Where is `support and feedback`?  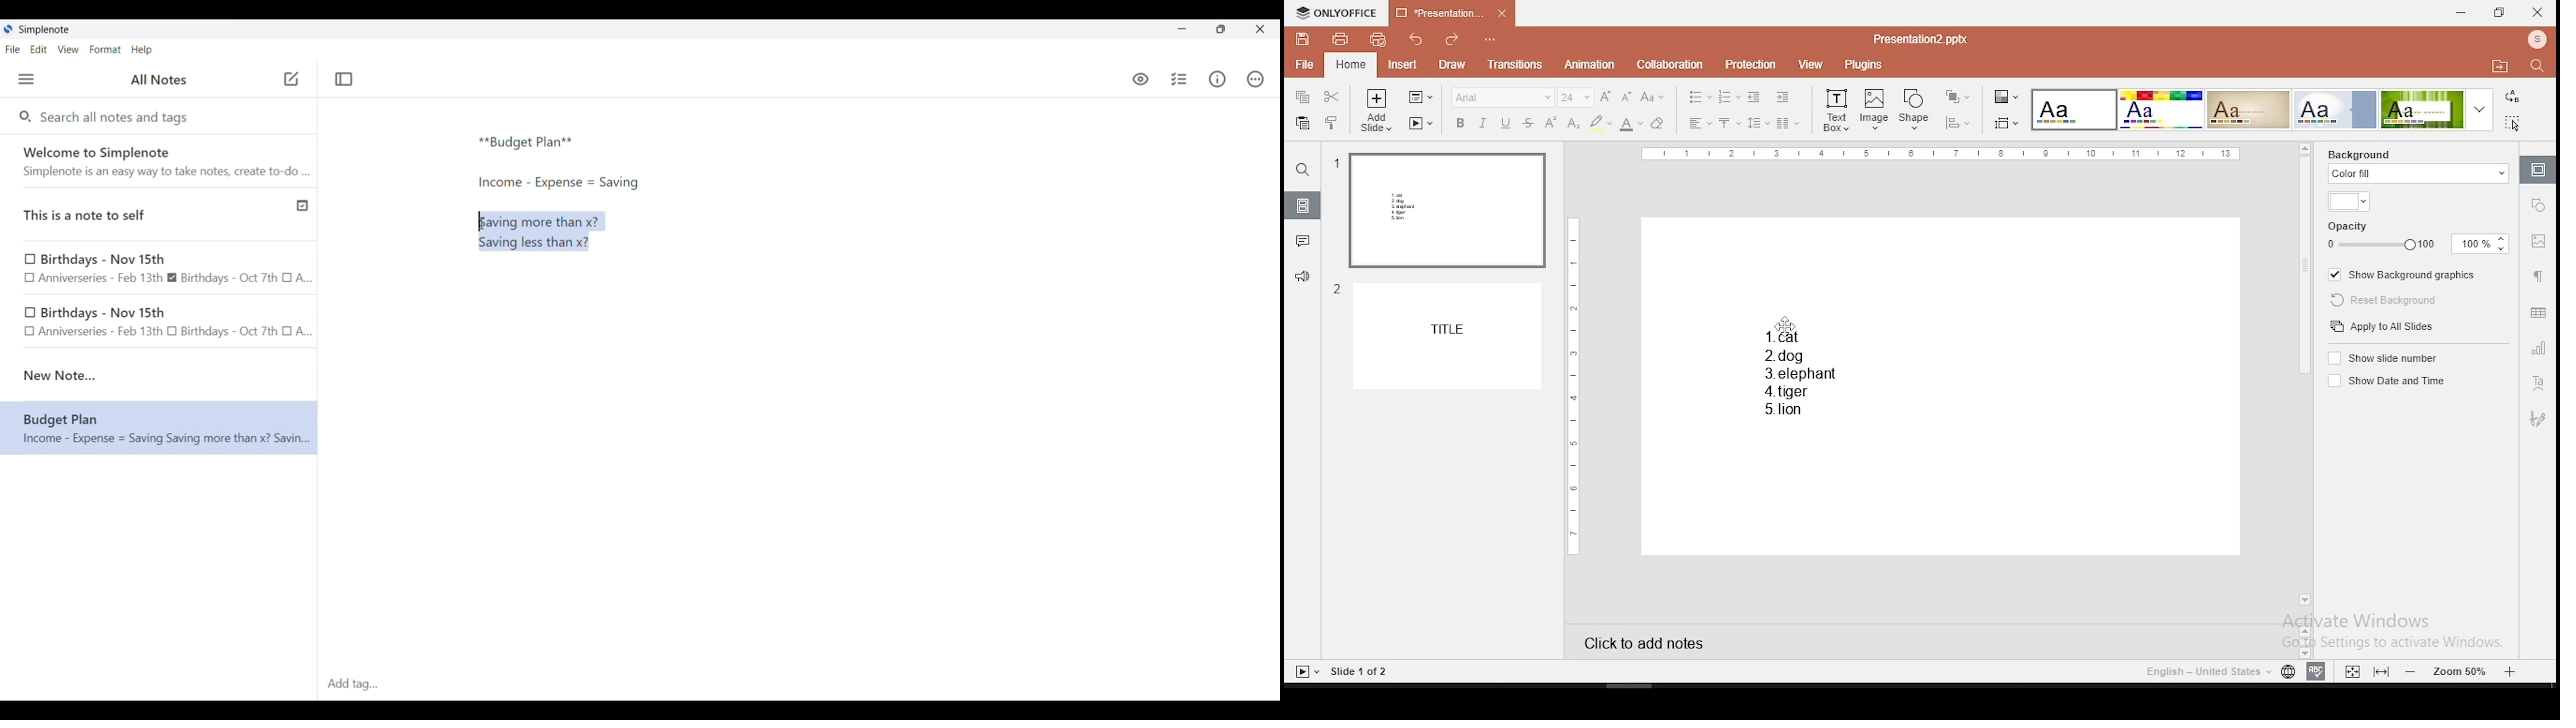 support and feedback is located at coordinates (1303, 278).